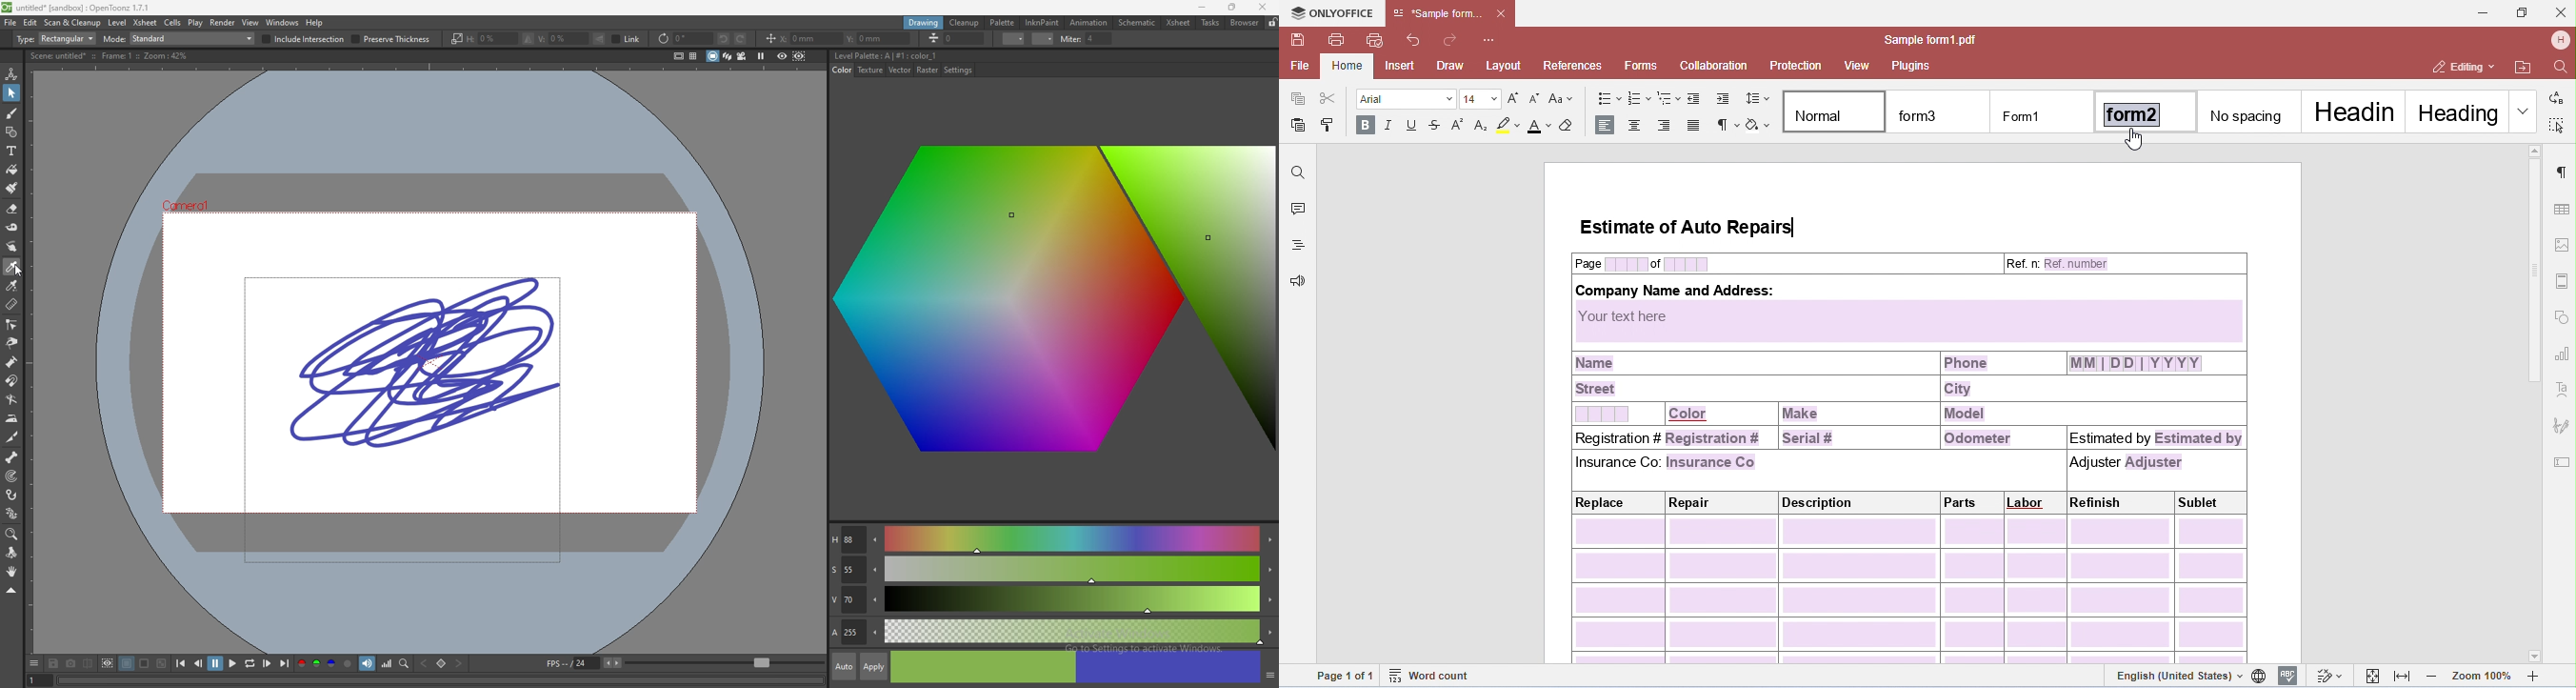  What do you see at coordinates (233, 663) in the screenshot?
I see `play` at bounding box center [233, 663].